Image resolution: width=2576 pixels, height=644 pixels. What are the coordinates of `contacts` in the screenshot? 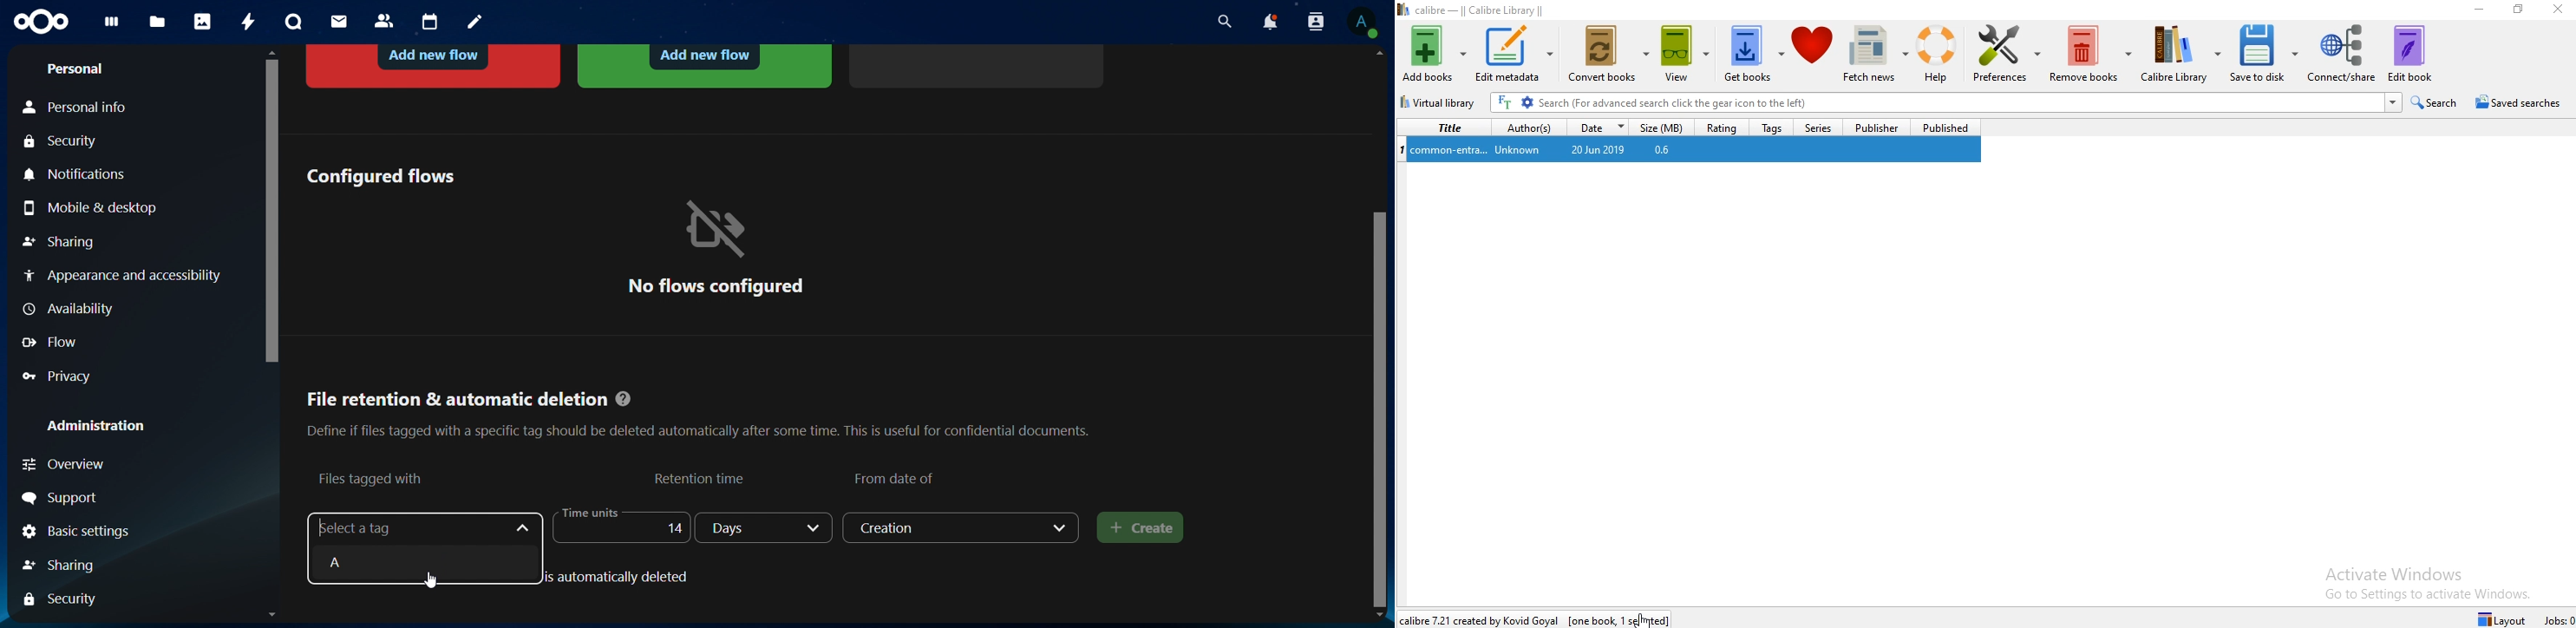 It's located at (385, 22).